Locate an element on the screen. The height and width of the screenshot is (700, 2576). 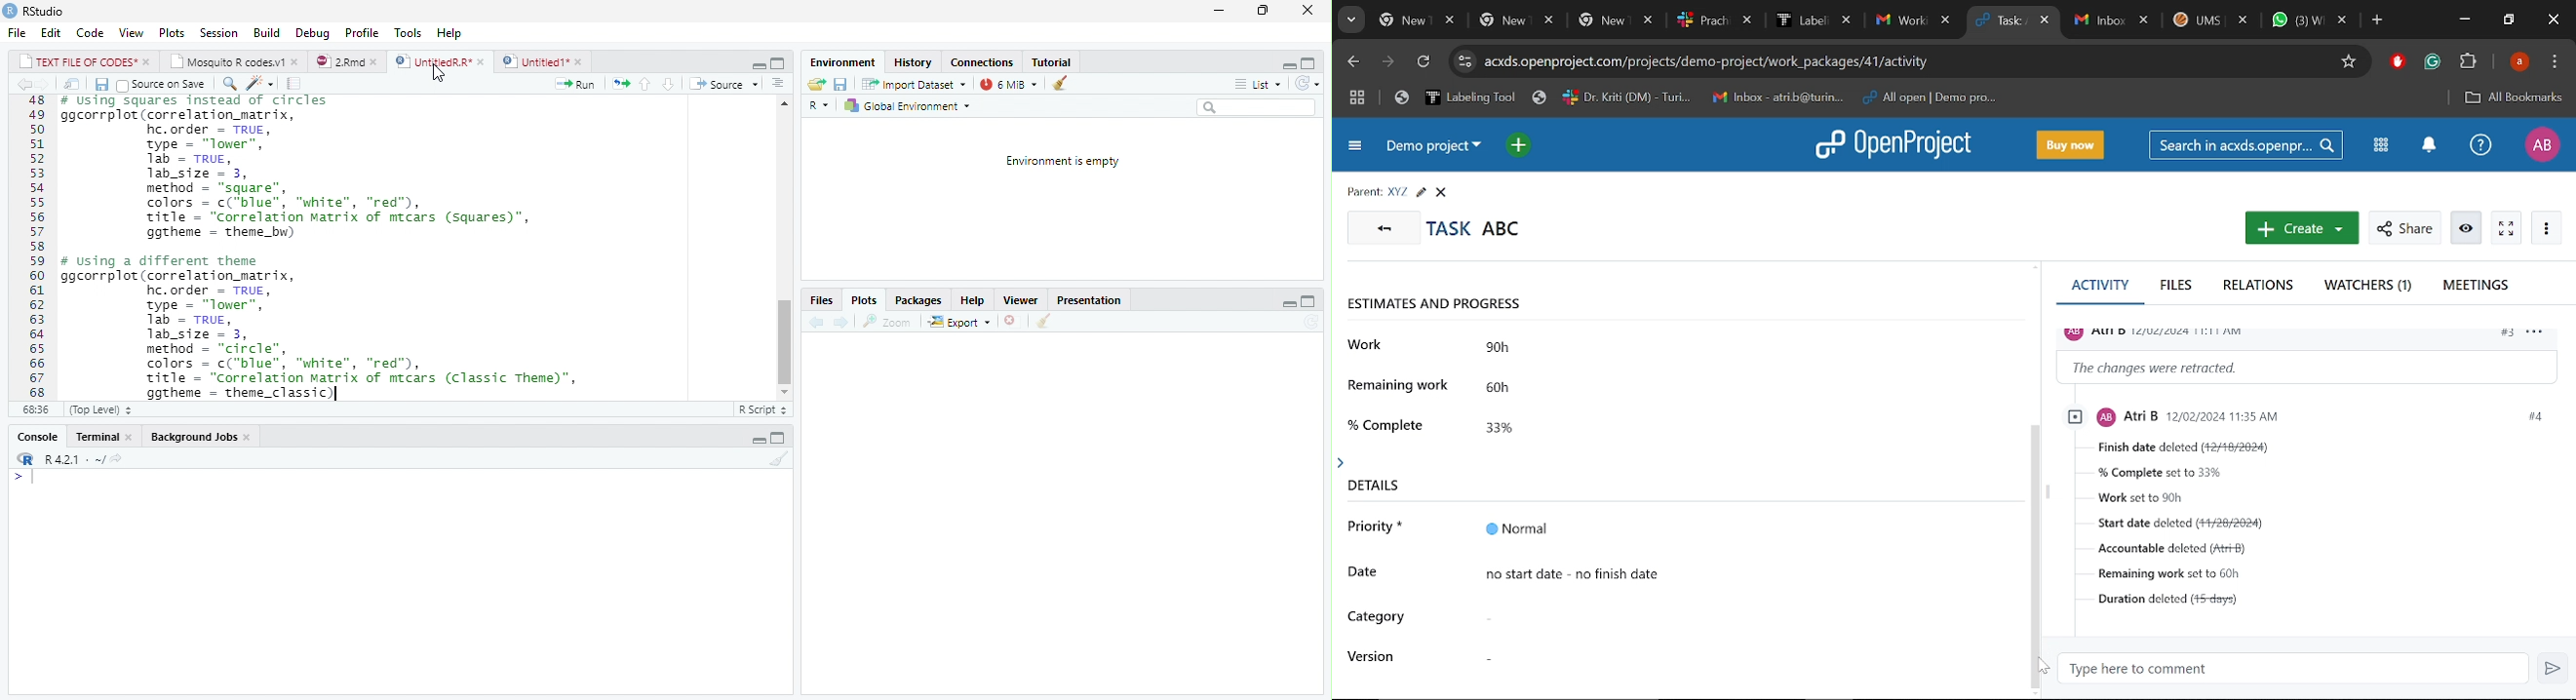
hide console is located at coordinates (780, 436).